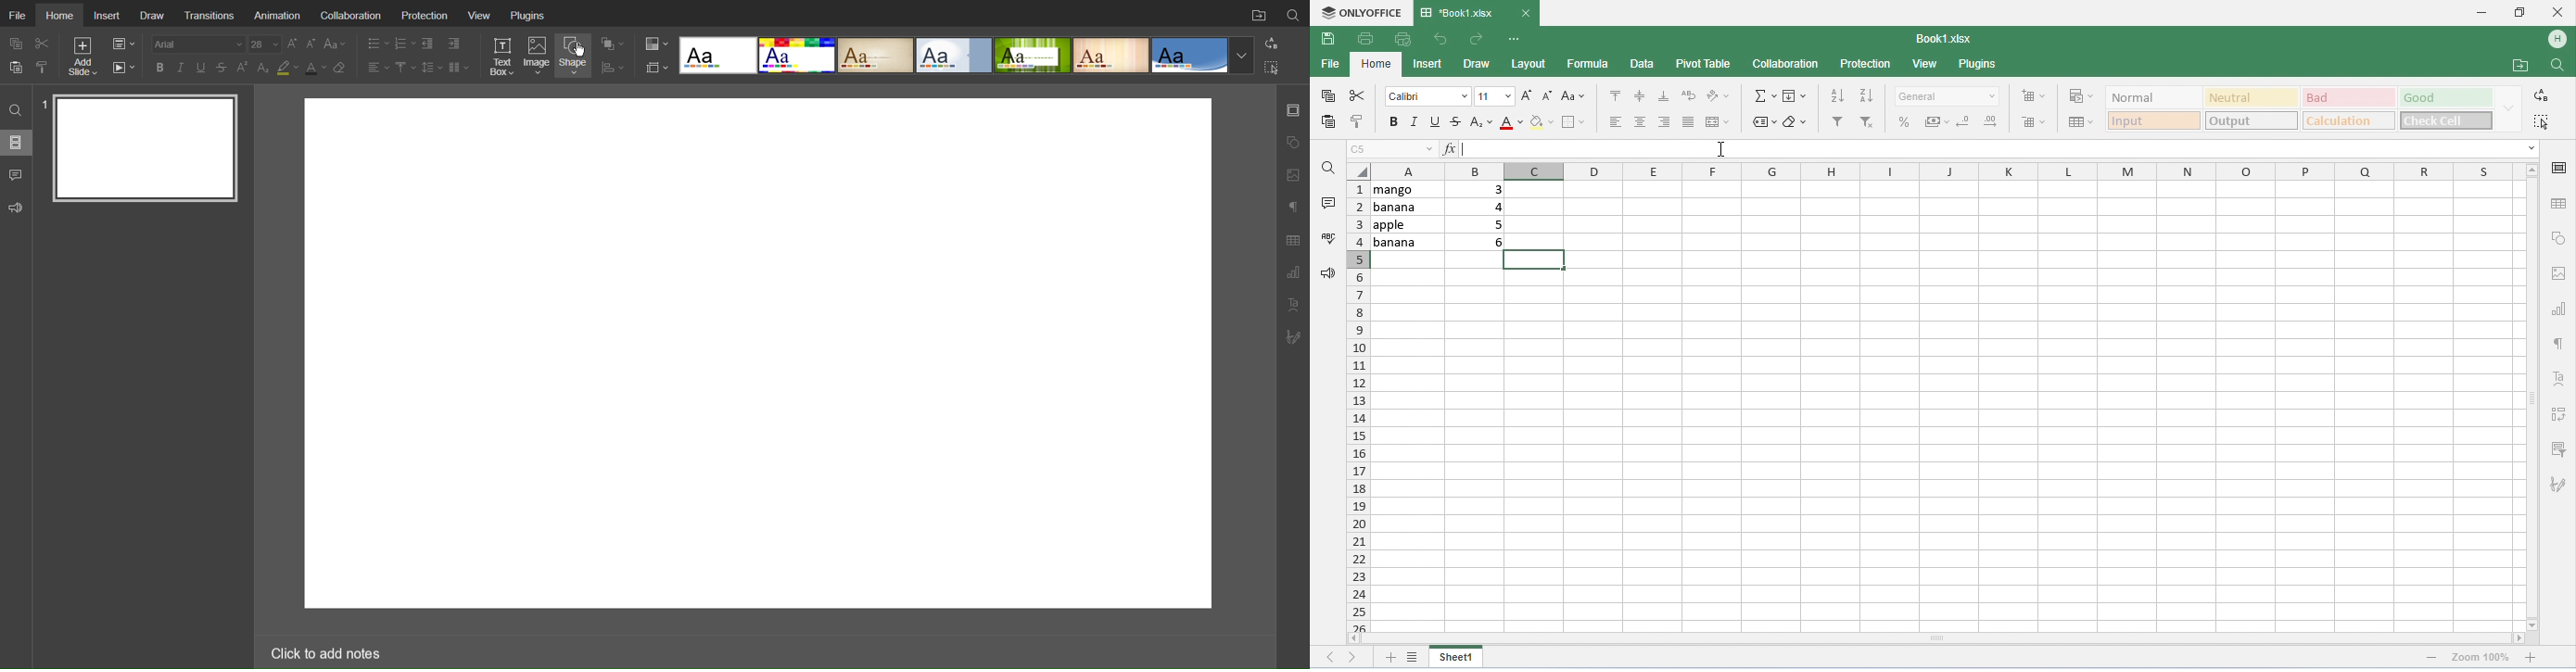  Describe the element at coordinates (124, 68) in the screenshot. I see `Playback Settings` at that location.